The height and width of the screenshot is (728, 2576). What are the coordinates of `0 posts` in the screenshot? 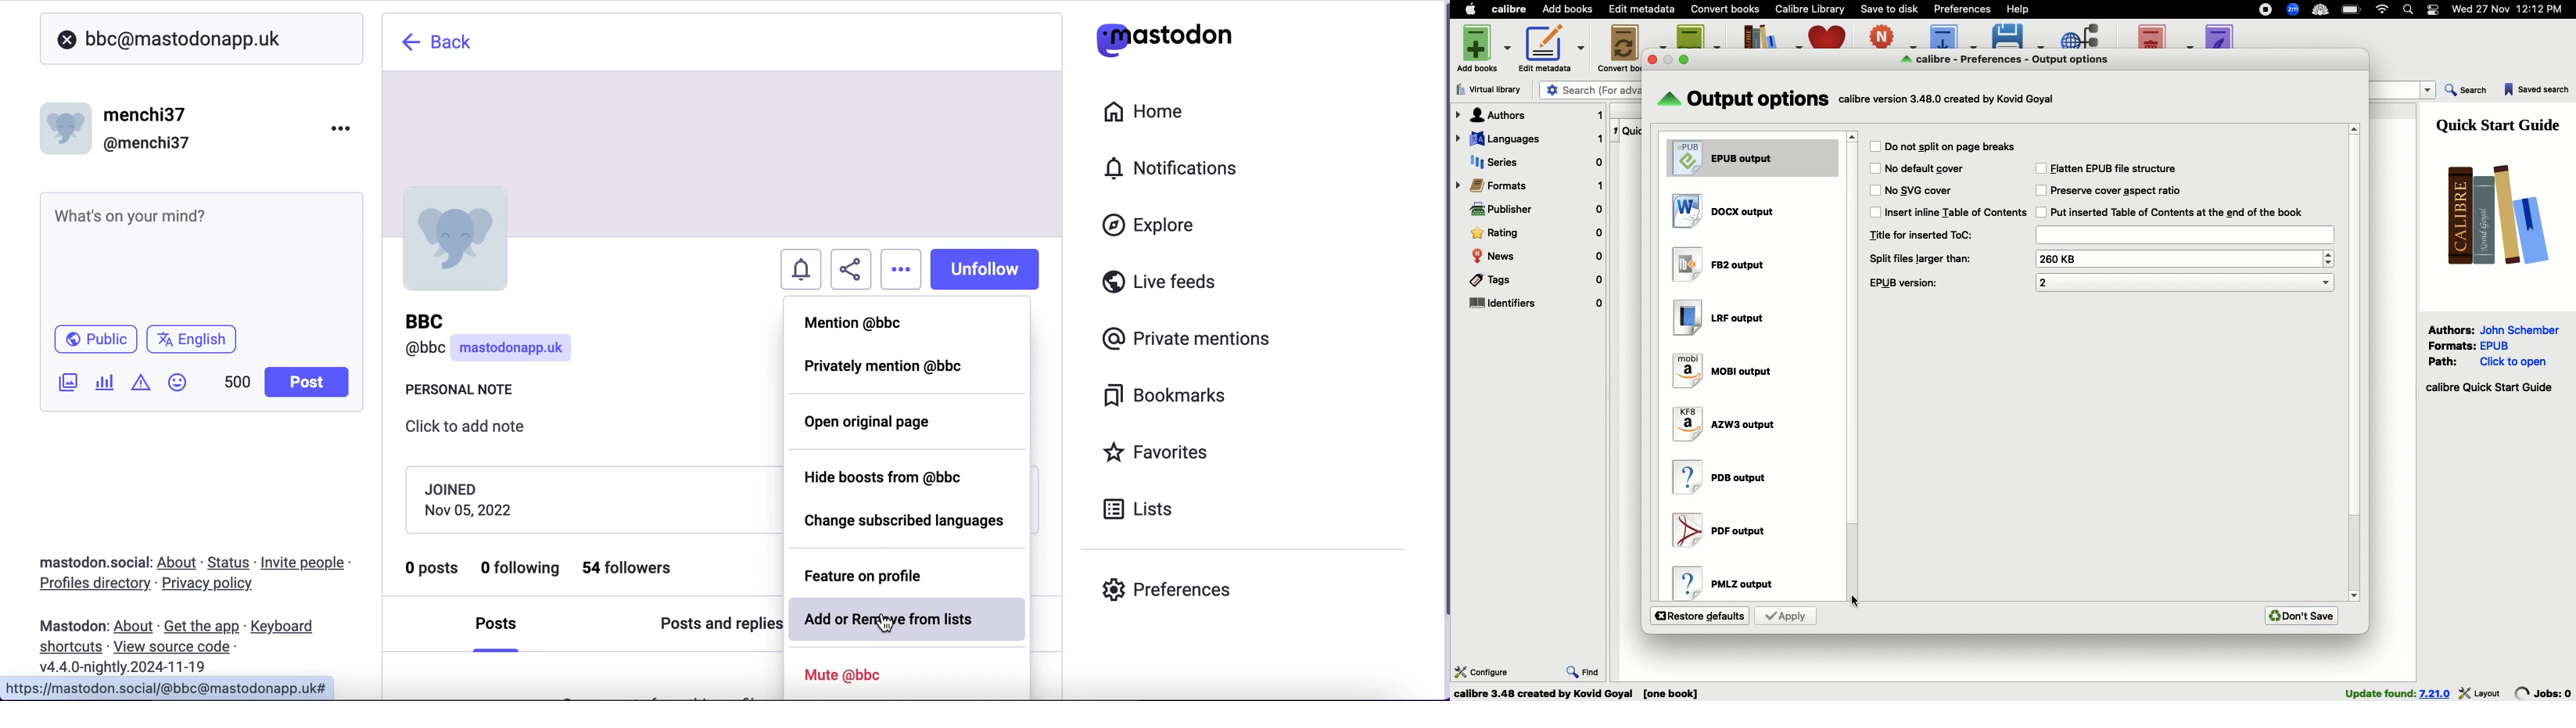 It's located at (433, 572).